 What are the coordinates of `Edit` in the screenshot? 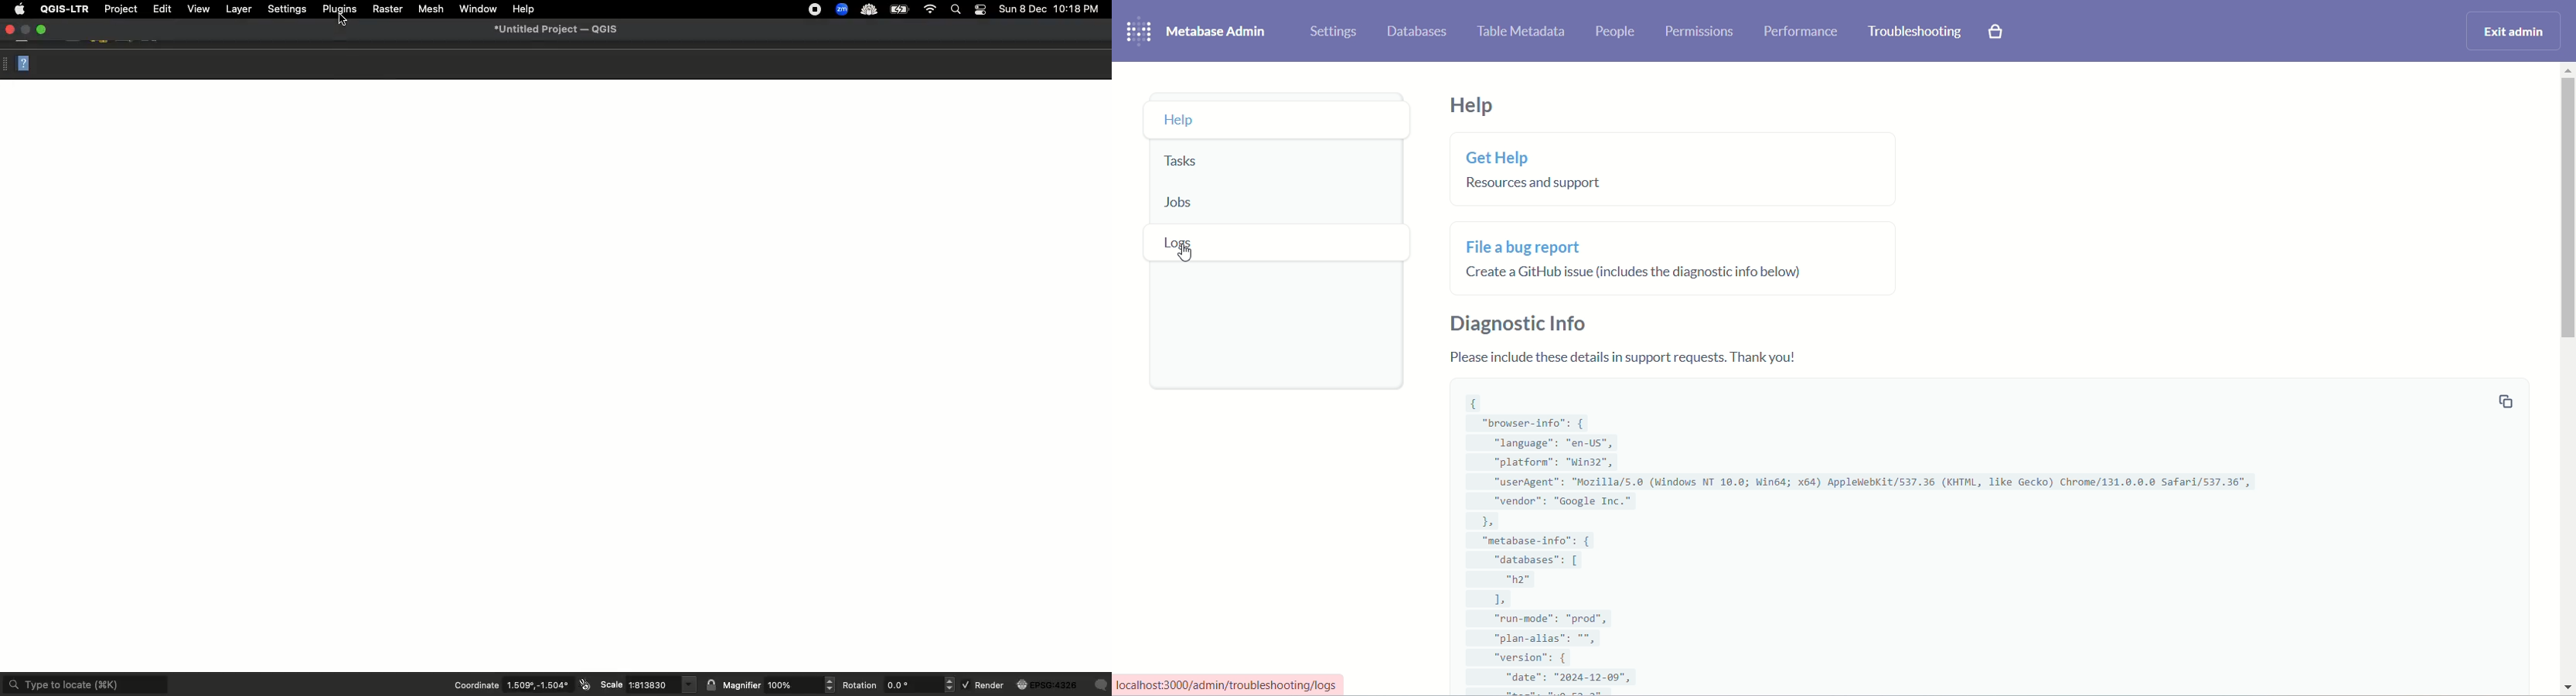 It's located at (162, 9).